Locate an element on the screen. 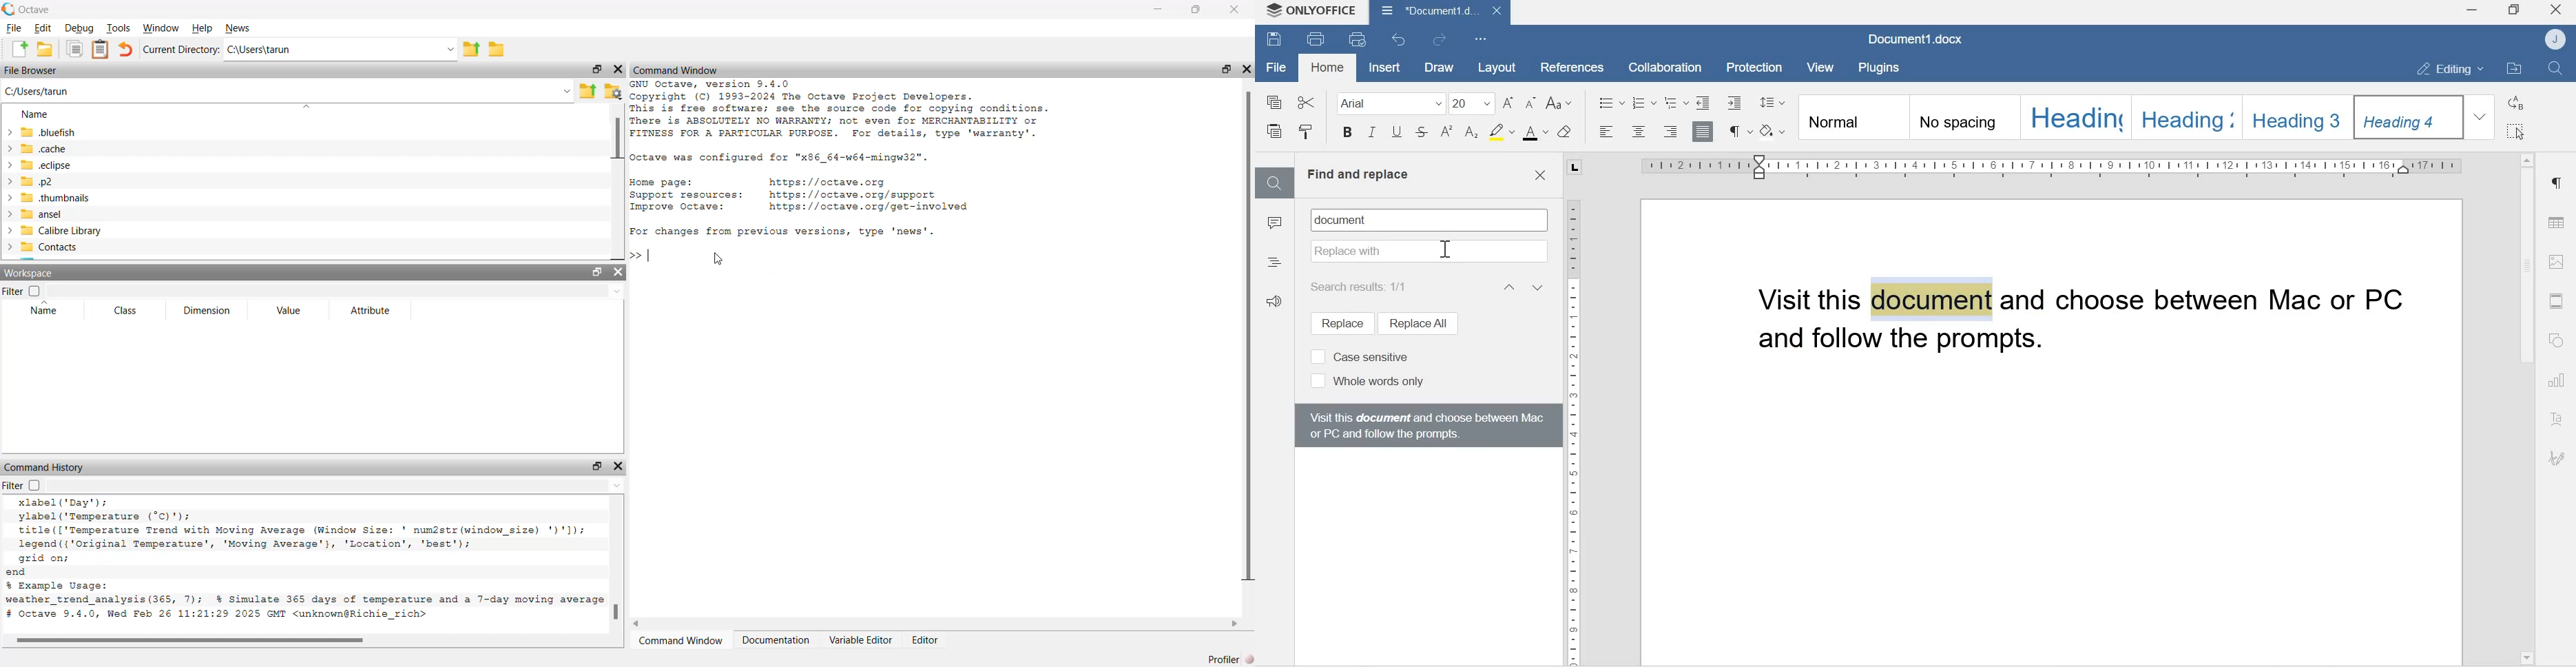 This screenshot has height=672, width=2576. Case sensitive is located at coordinates (1359, 356).